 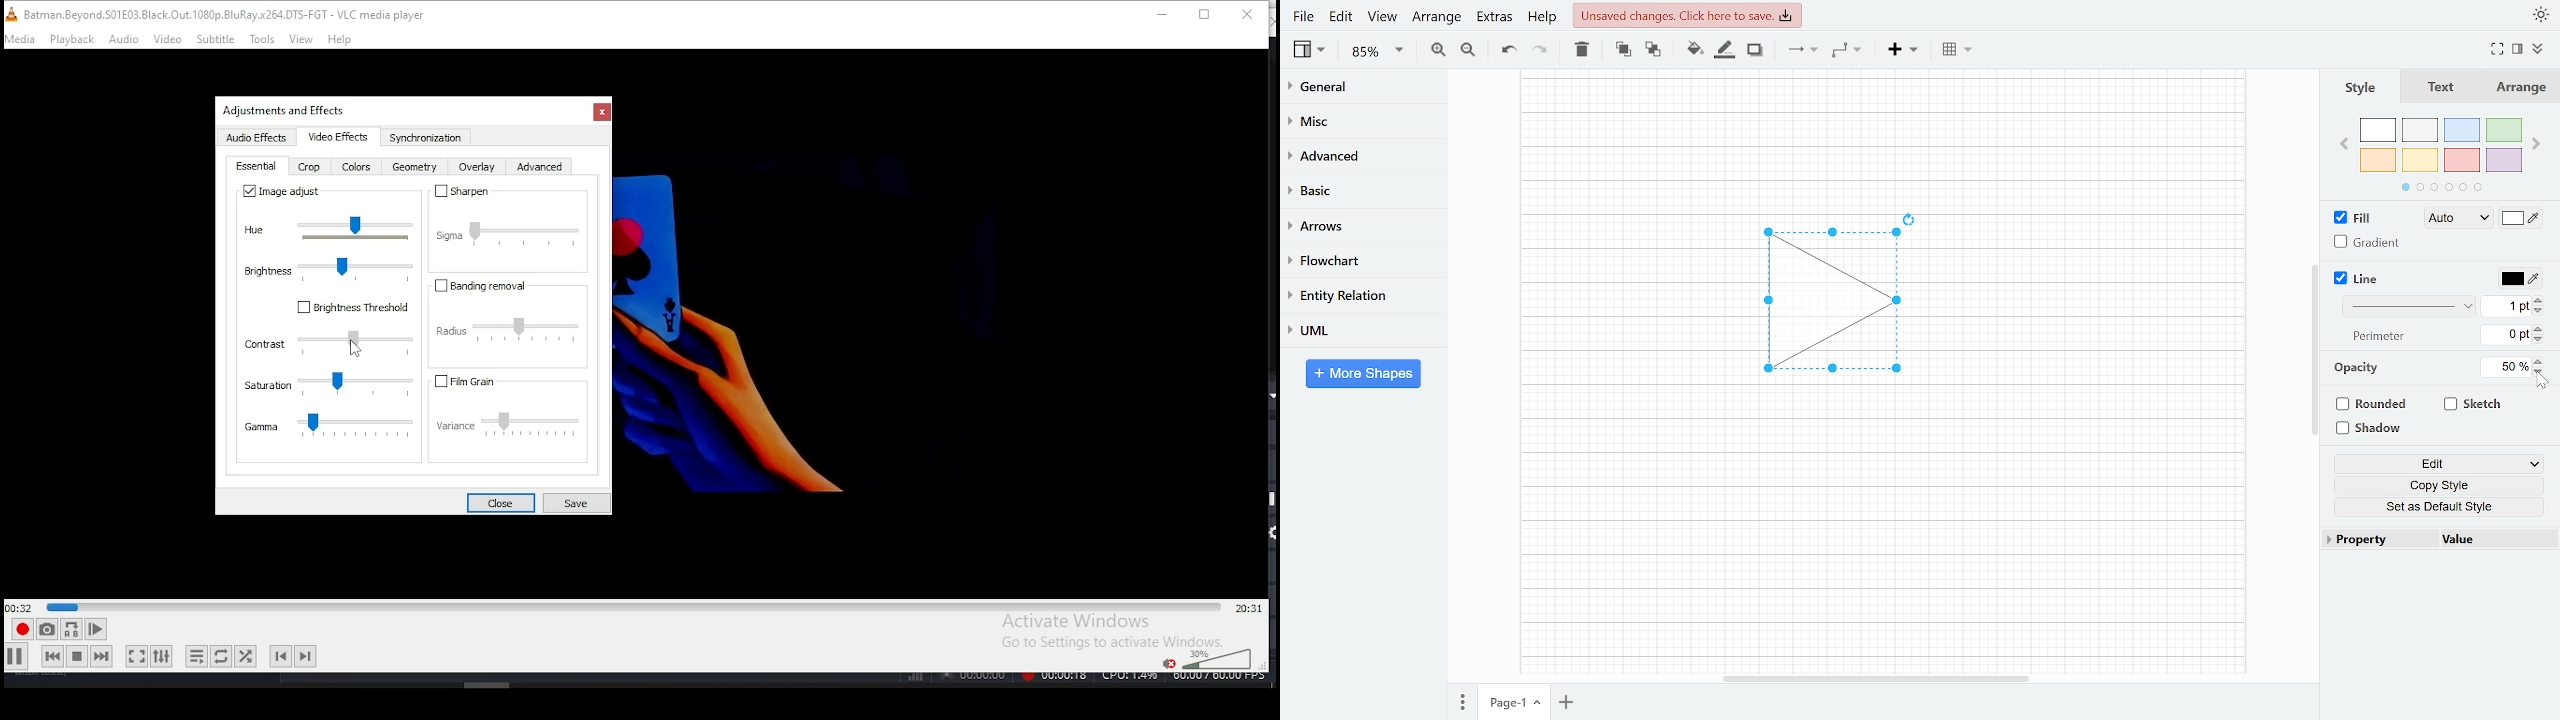 I want to click on video effects, so click(x=335, y=137).